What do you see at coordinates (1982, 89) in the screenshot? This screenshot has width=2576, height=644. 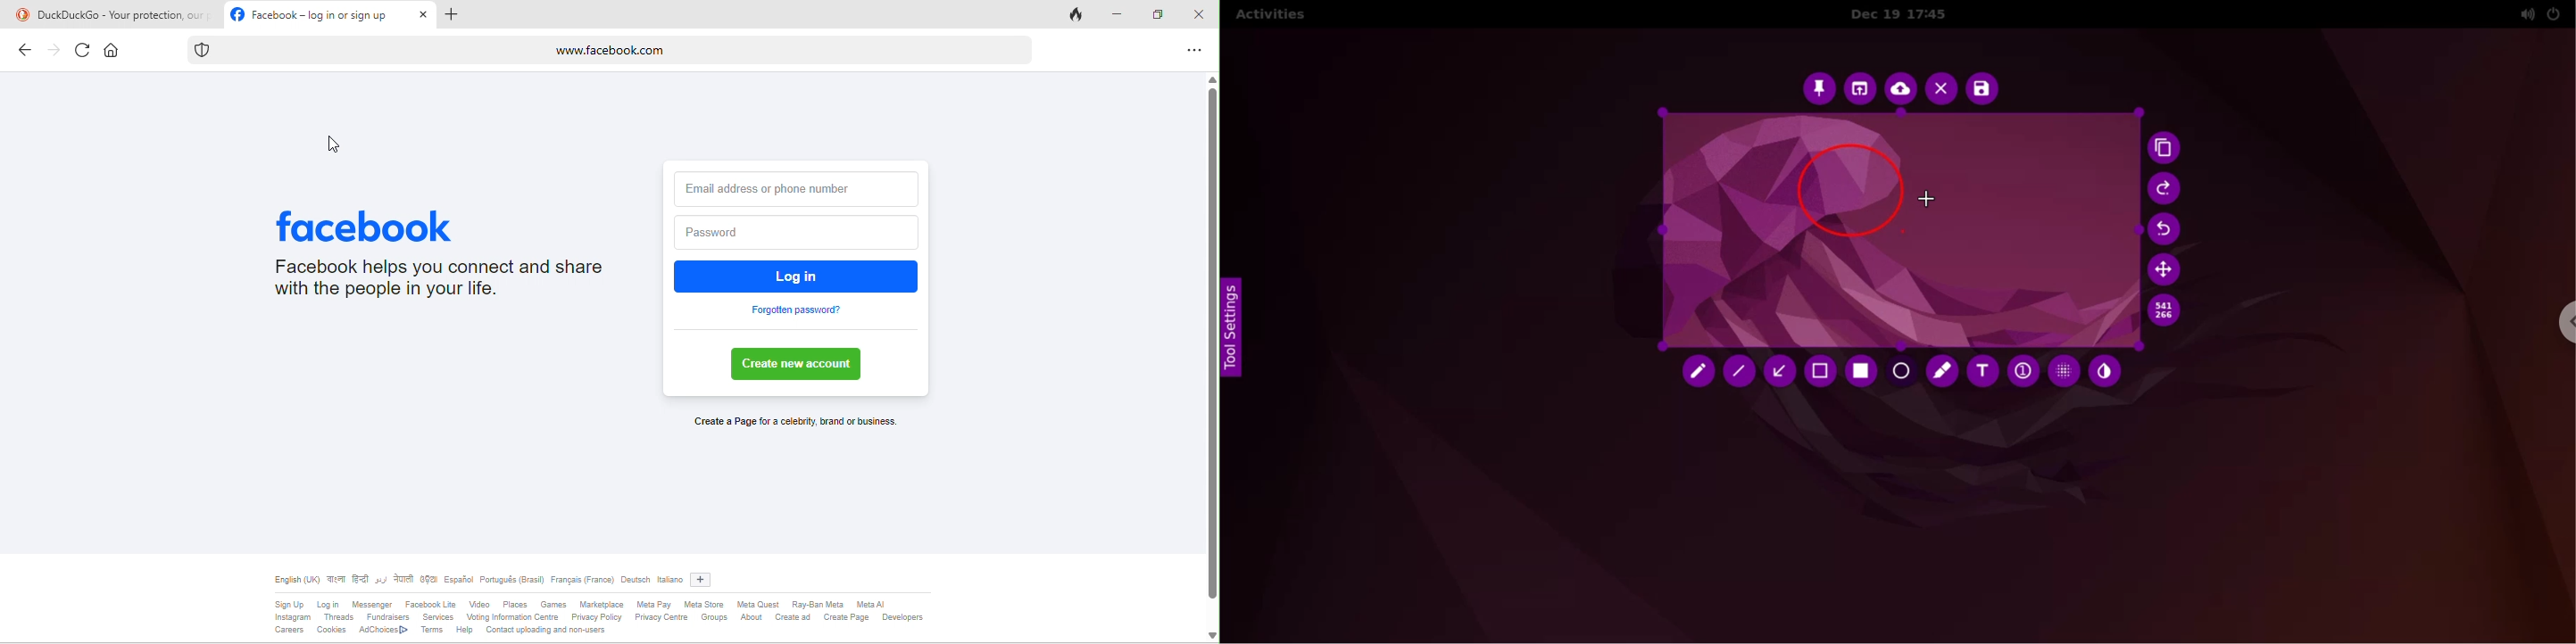 I see `save` at bounding box center [1982, 89].